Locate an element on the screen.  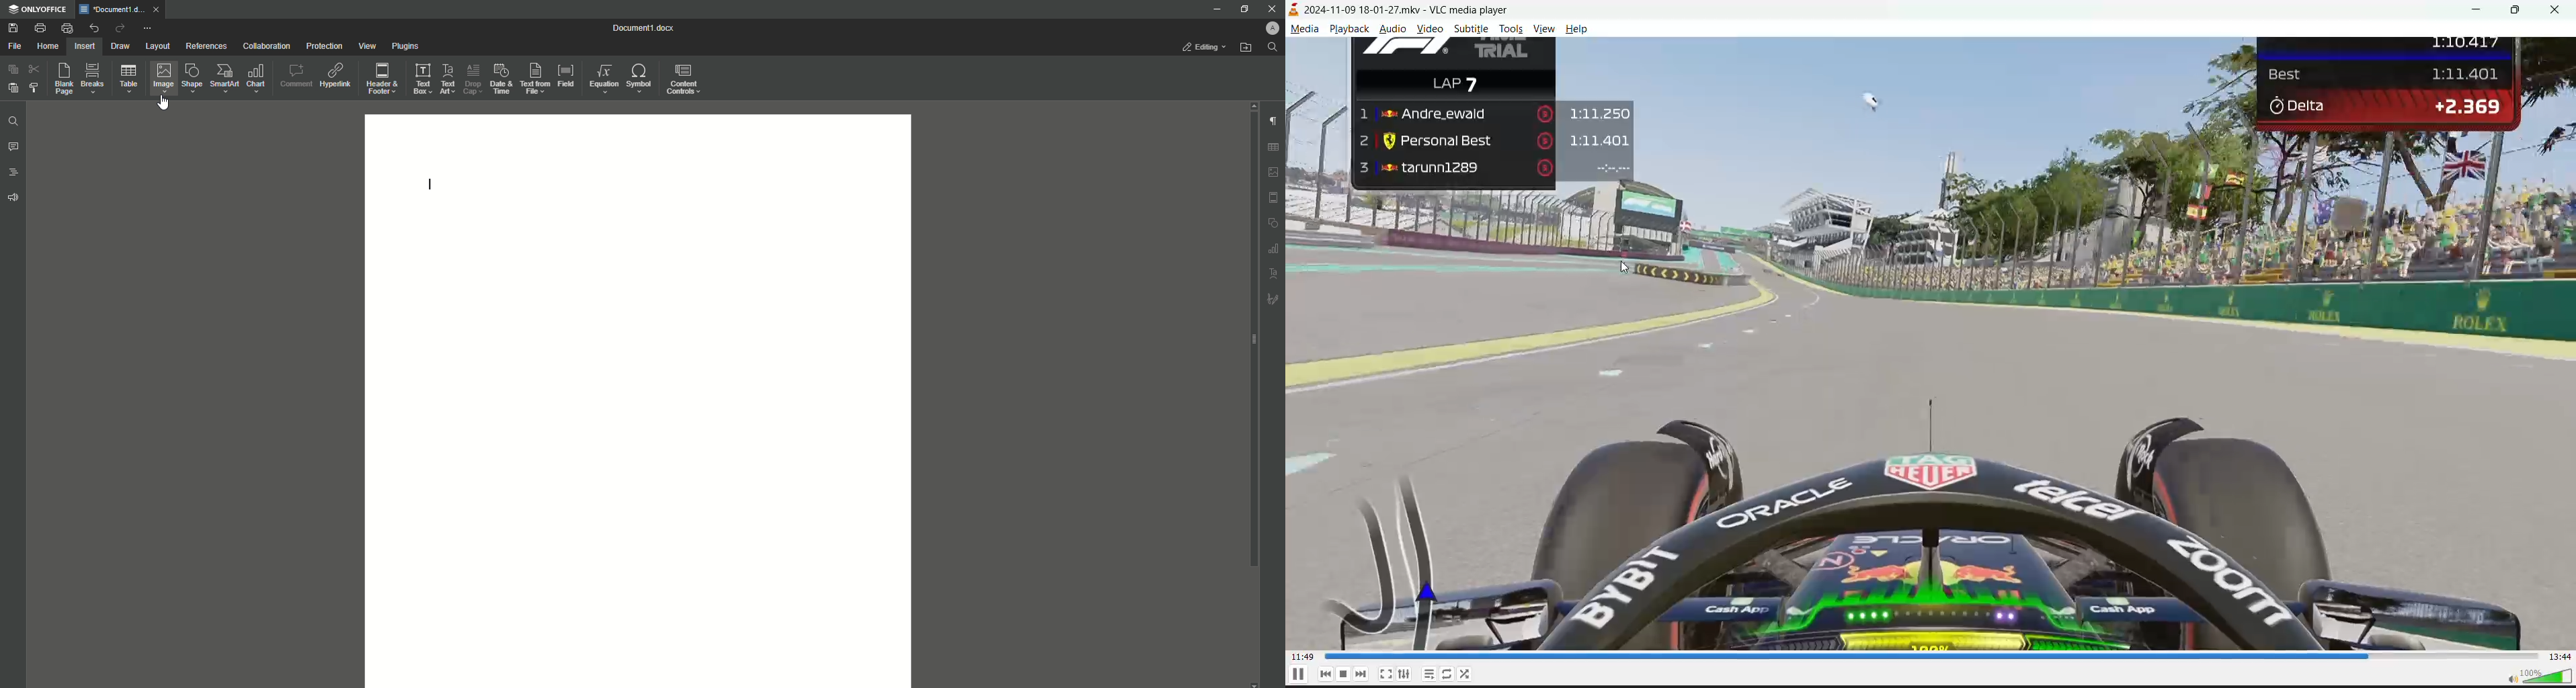
volume is located at coordinates (2532, 677).